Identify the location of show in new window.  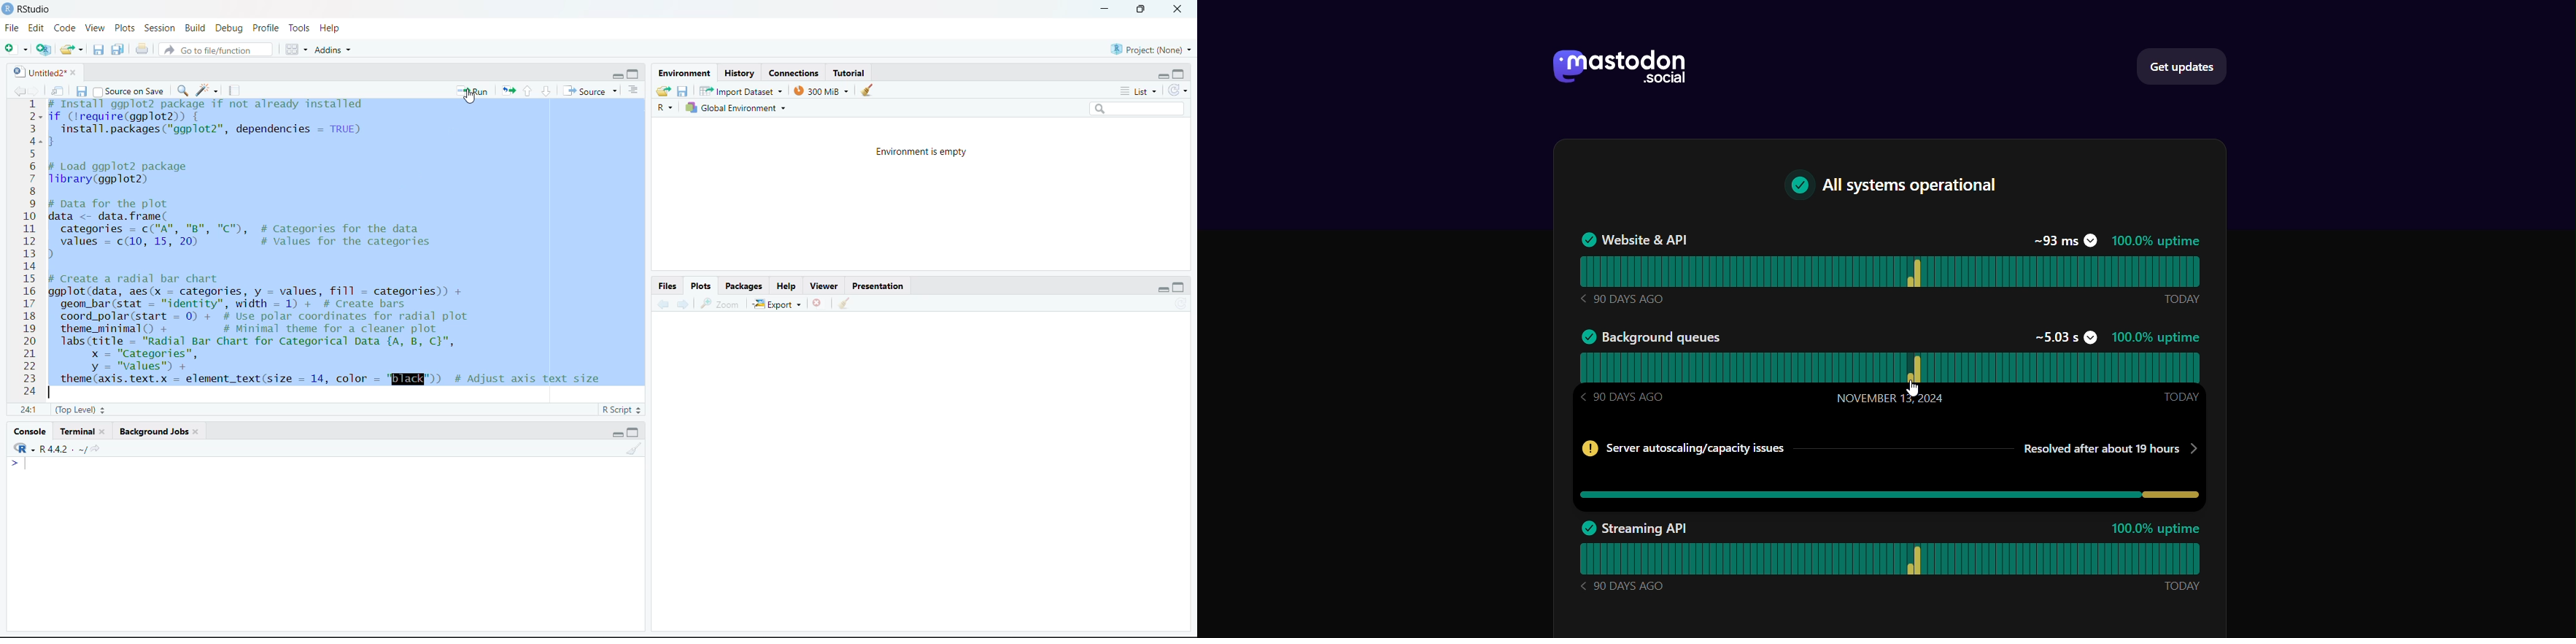
(59, 90).